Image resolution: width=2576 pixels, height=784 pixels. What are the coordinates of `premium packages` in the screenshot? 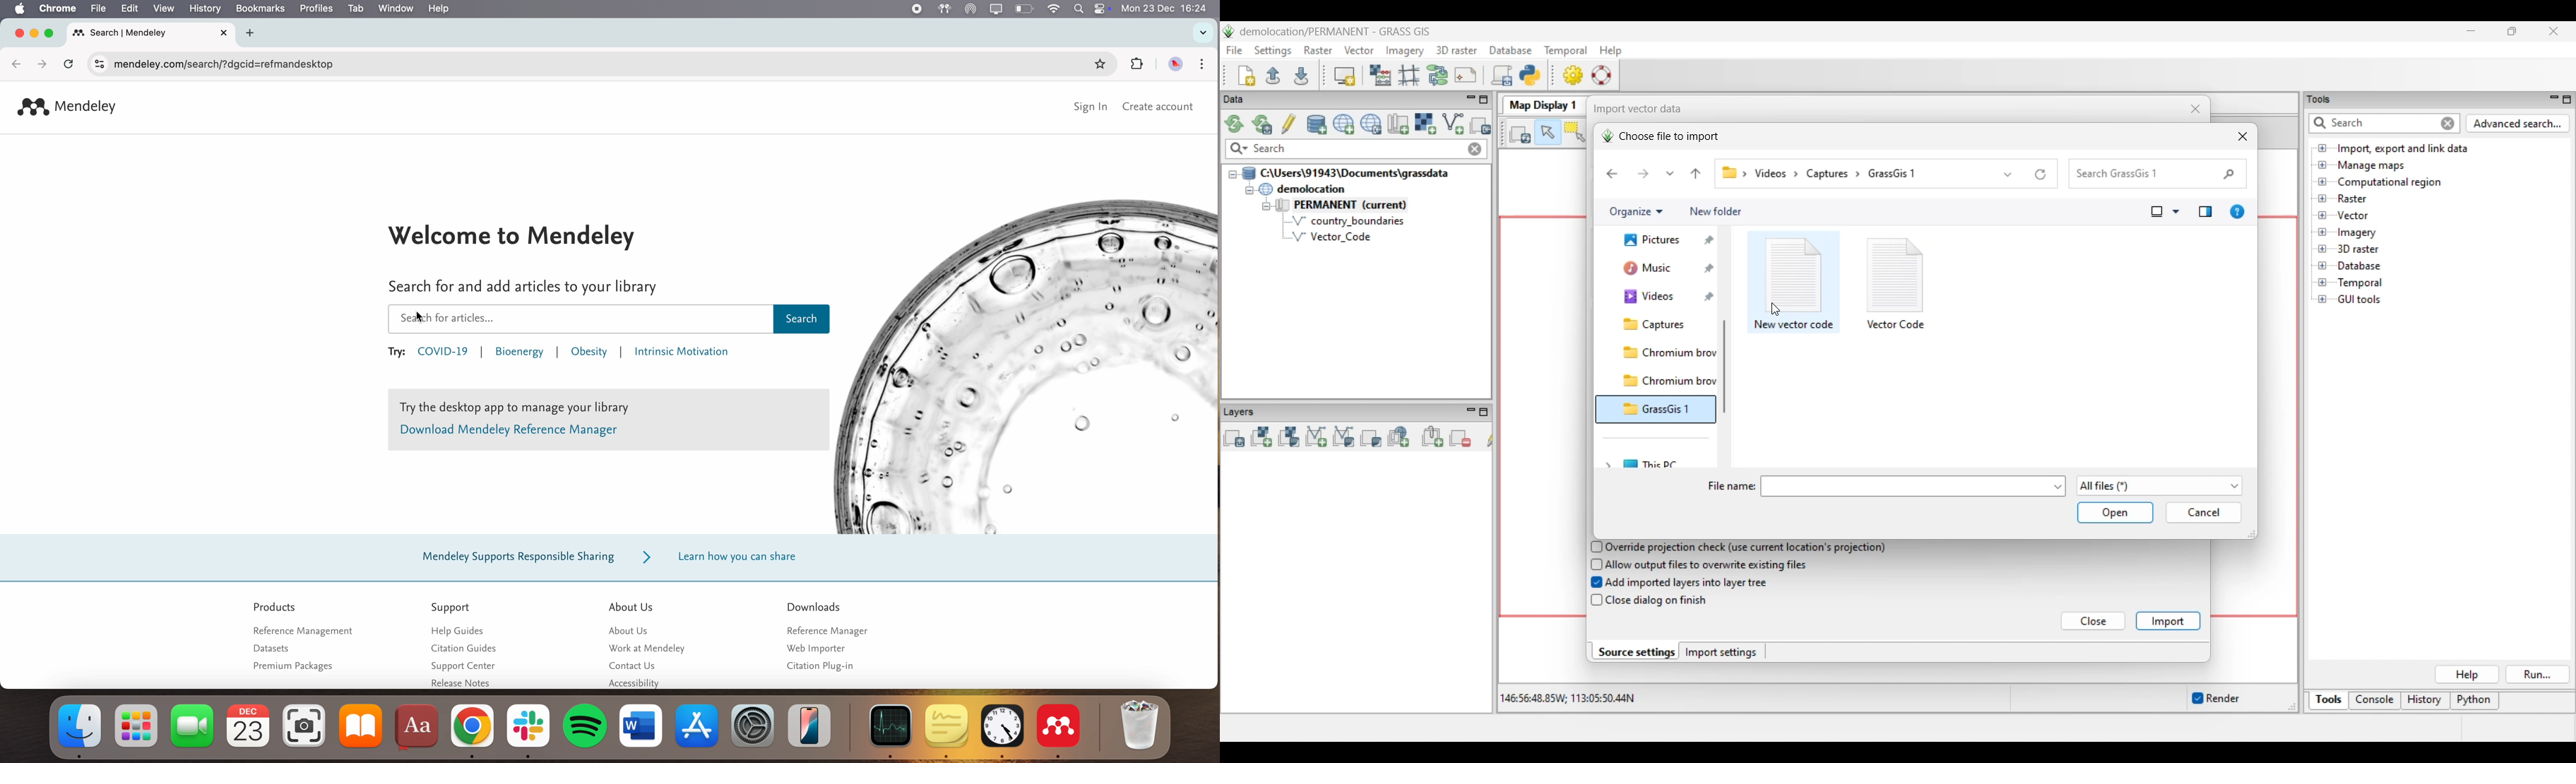 It's located at (294, 667).